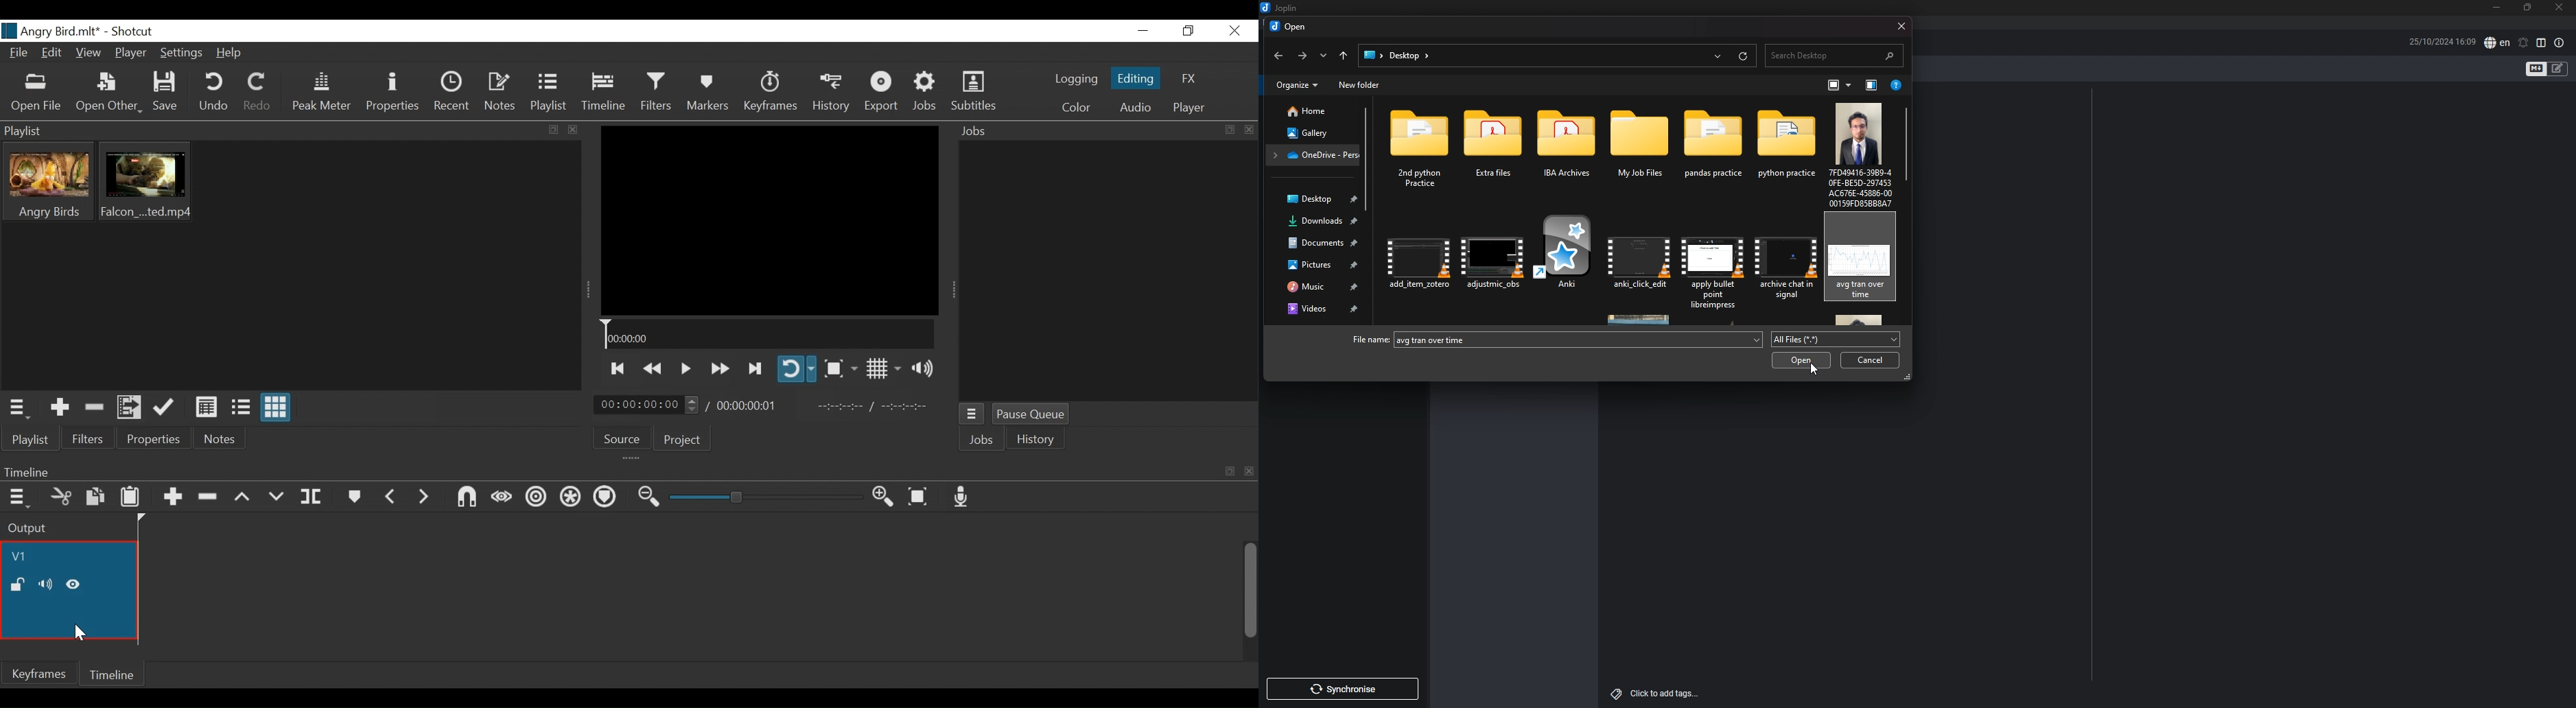 This screenshot has width=2576, height=728. I want to click on toggle editor layout, so click(2542, 43).